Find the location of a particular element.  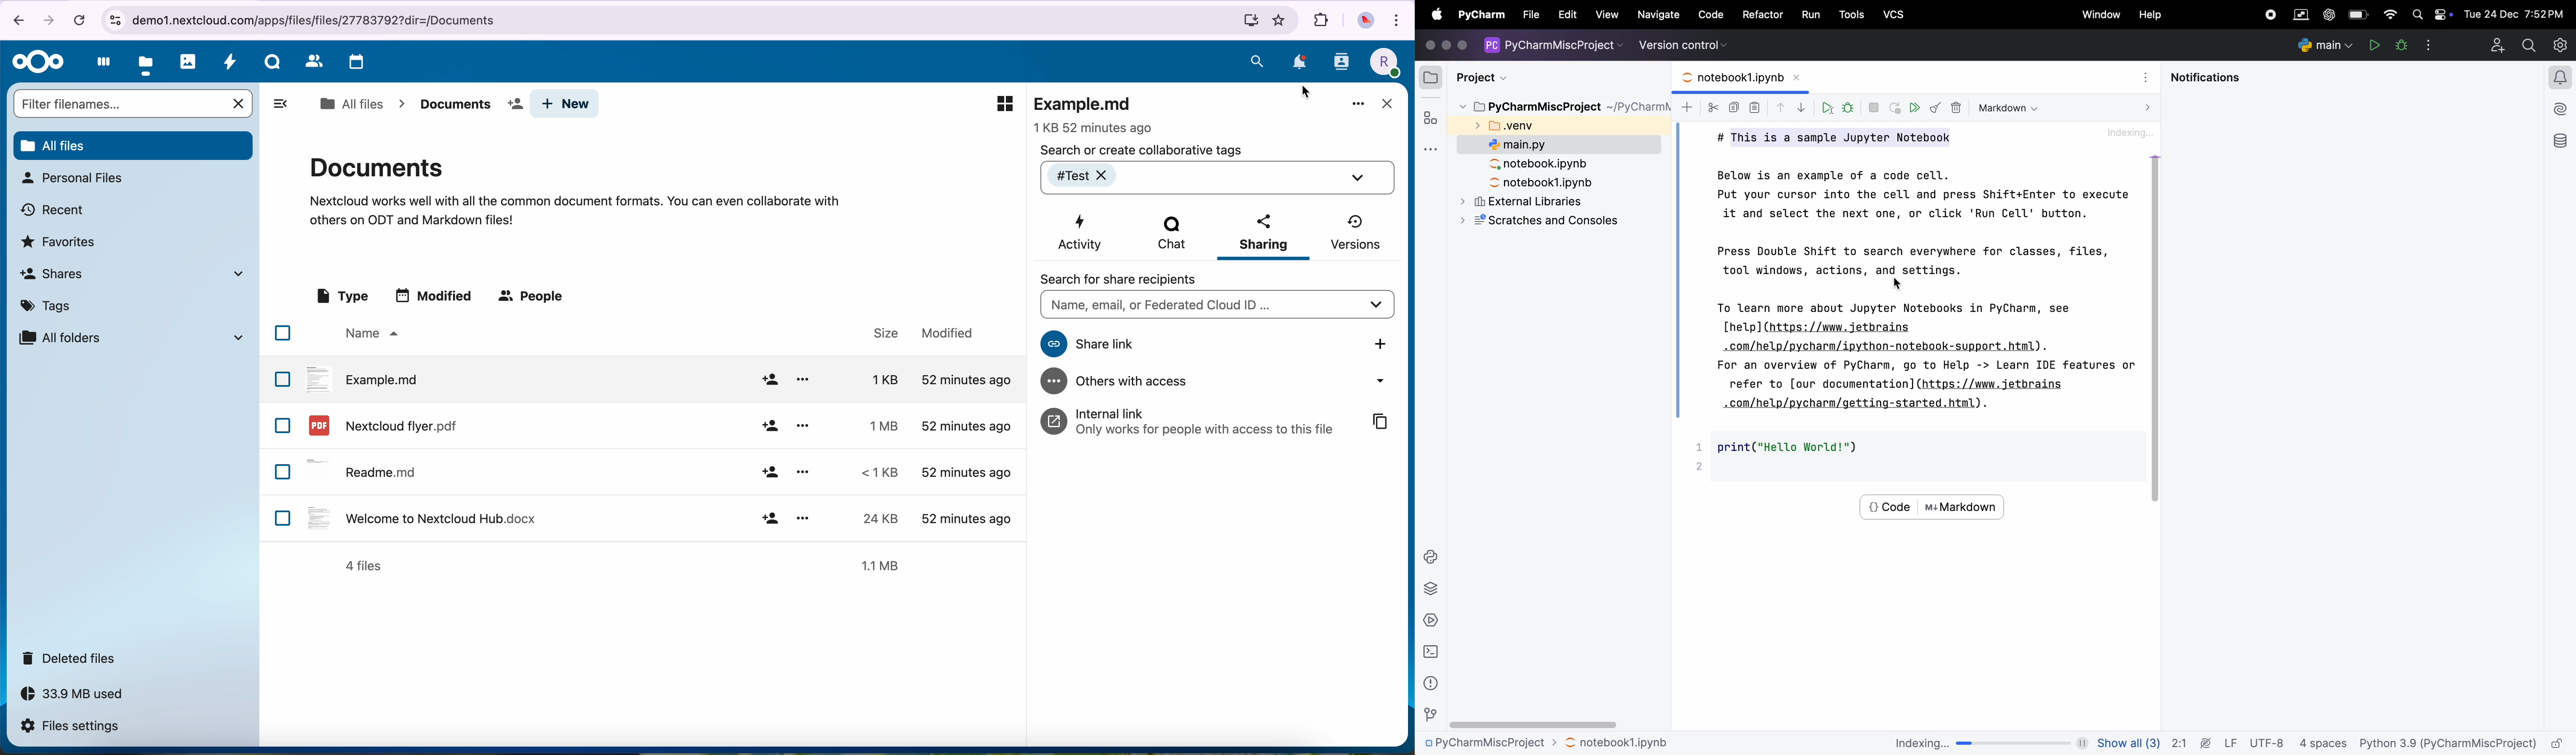

clear all outputs is located at coordinates (1935, 105).